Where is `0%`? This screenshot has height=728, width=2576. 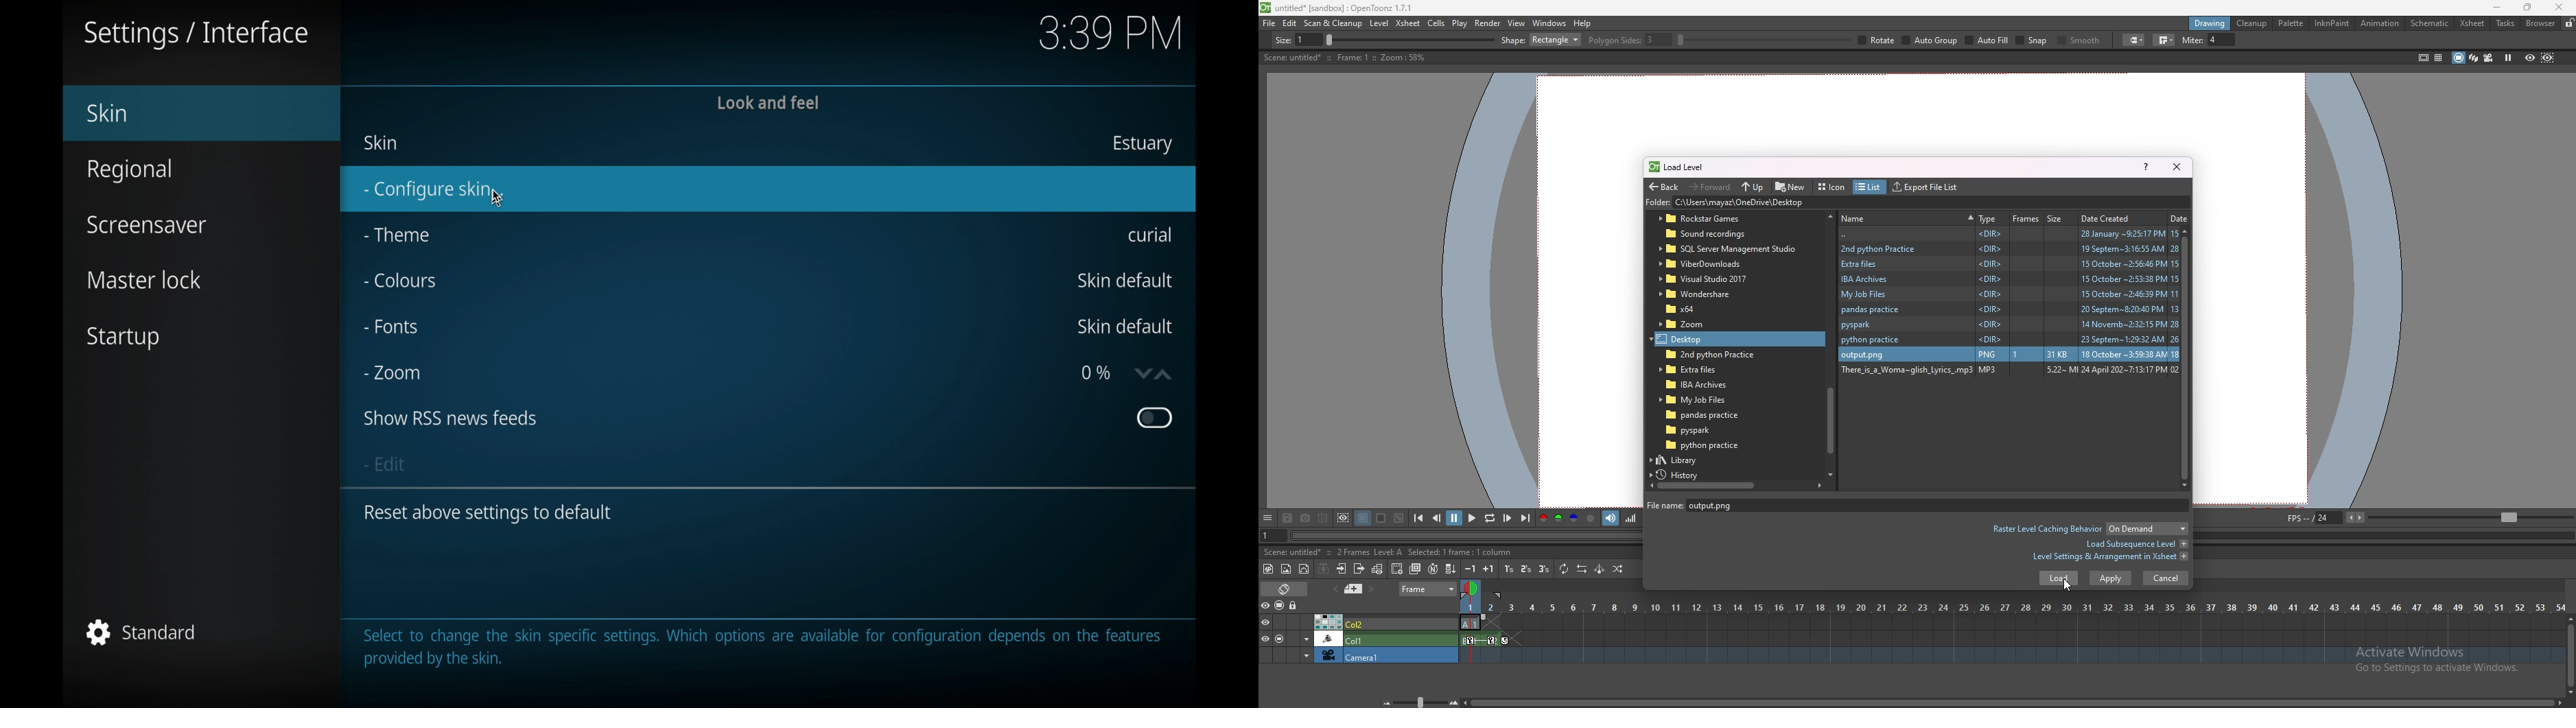 0% is located at coordinates (1096, 372).